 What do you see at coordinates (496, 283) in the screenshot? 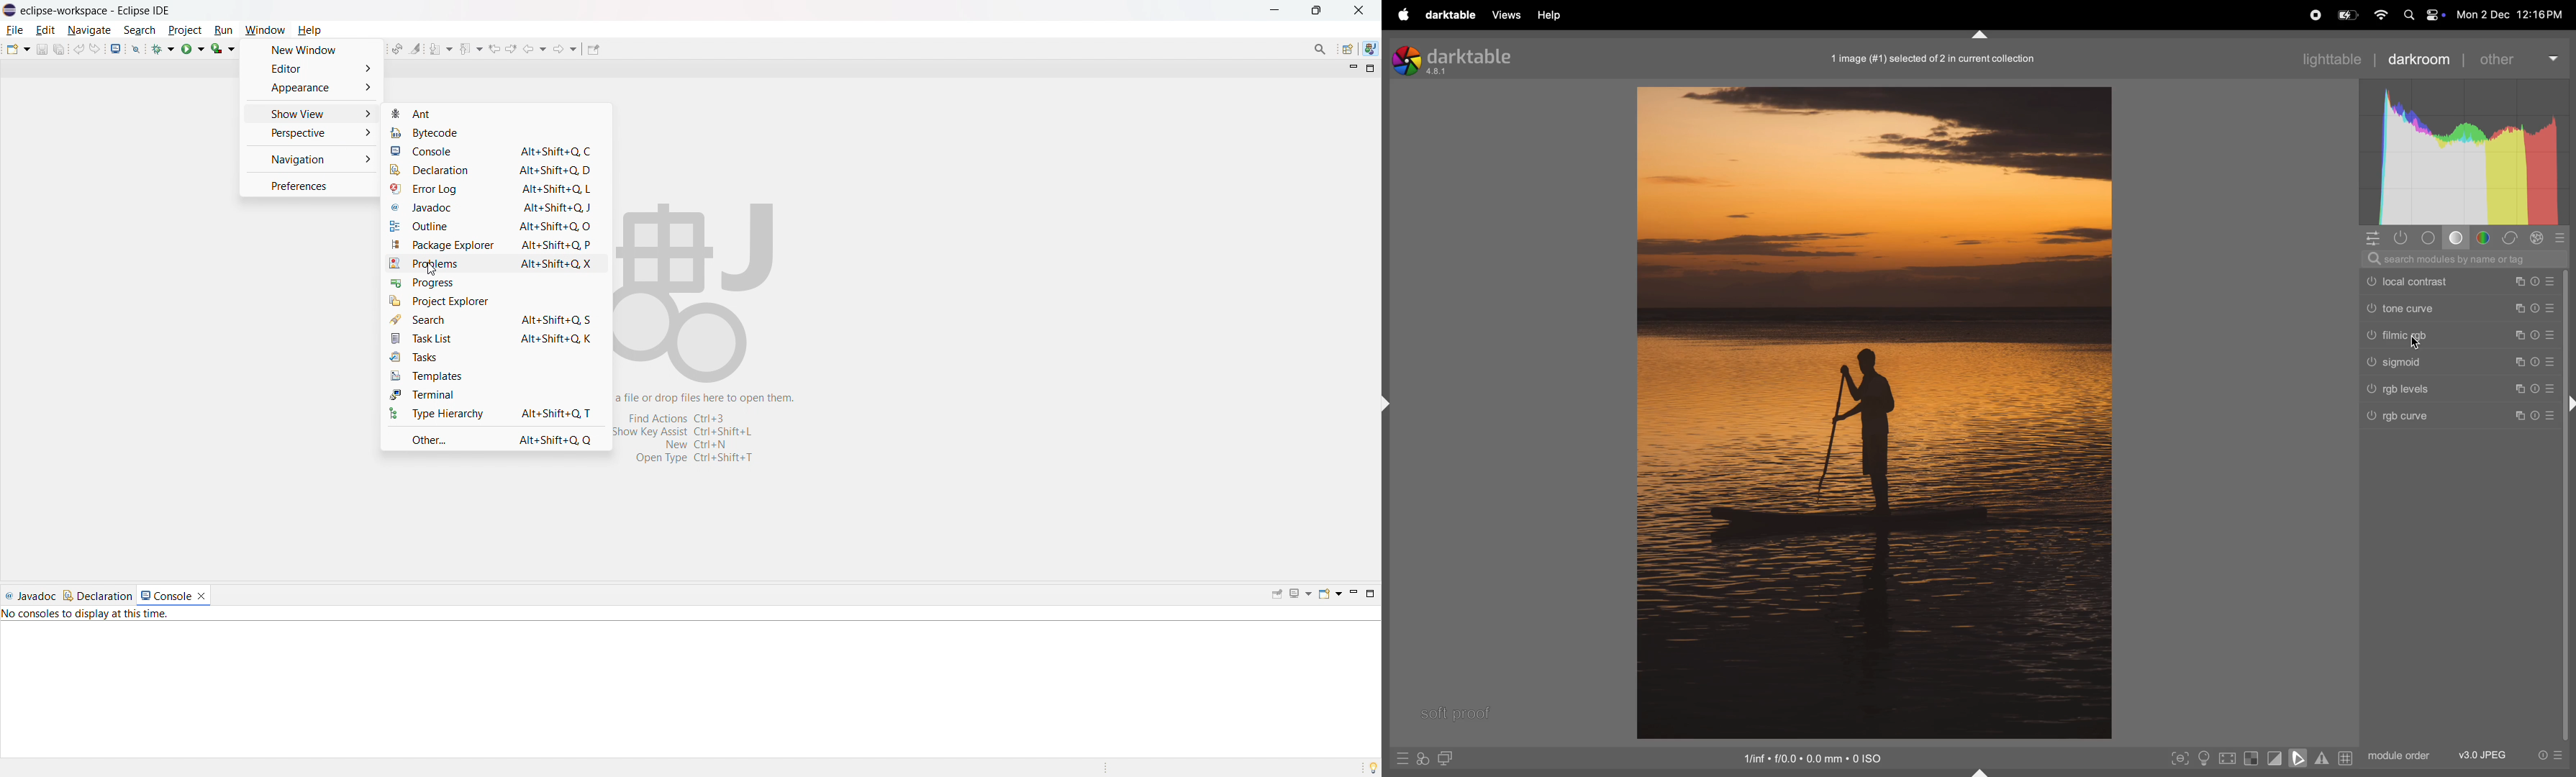
I see `progress` at bounding box center [496, 283].